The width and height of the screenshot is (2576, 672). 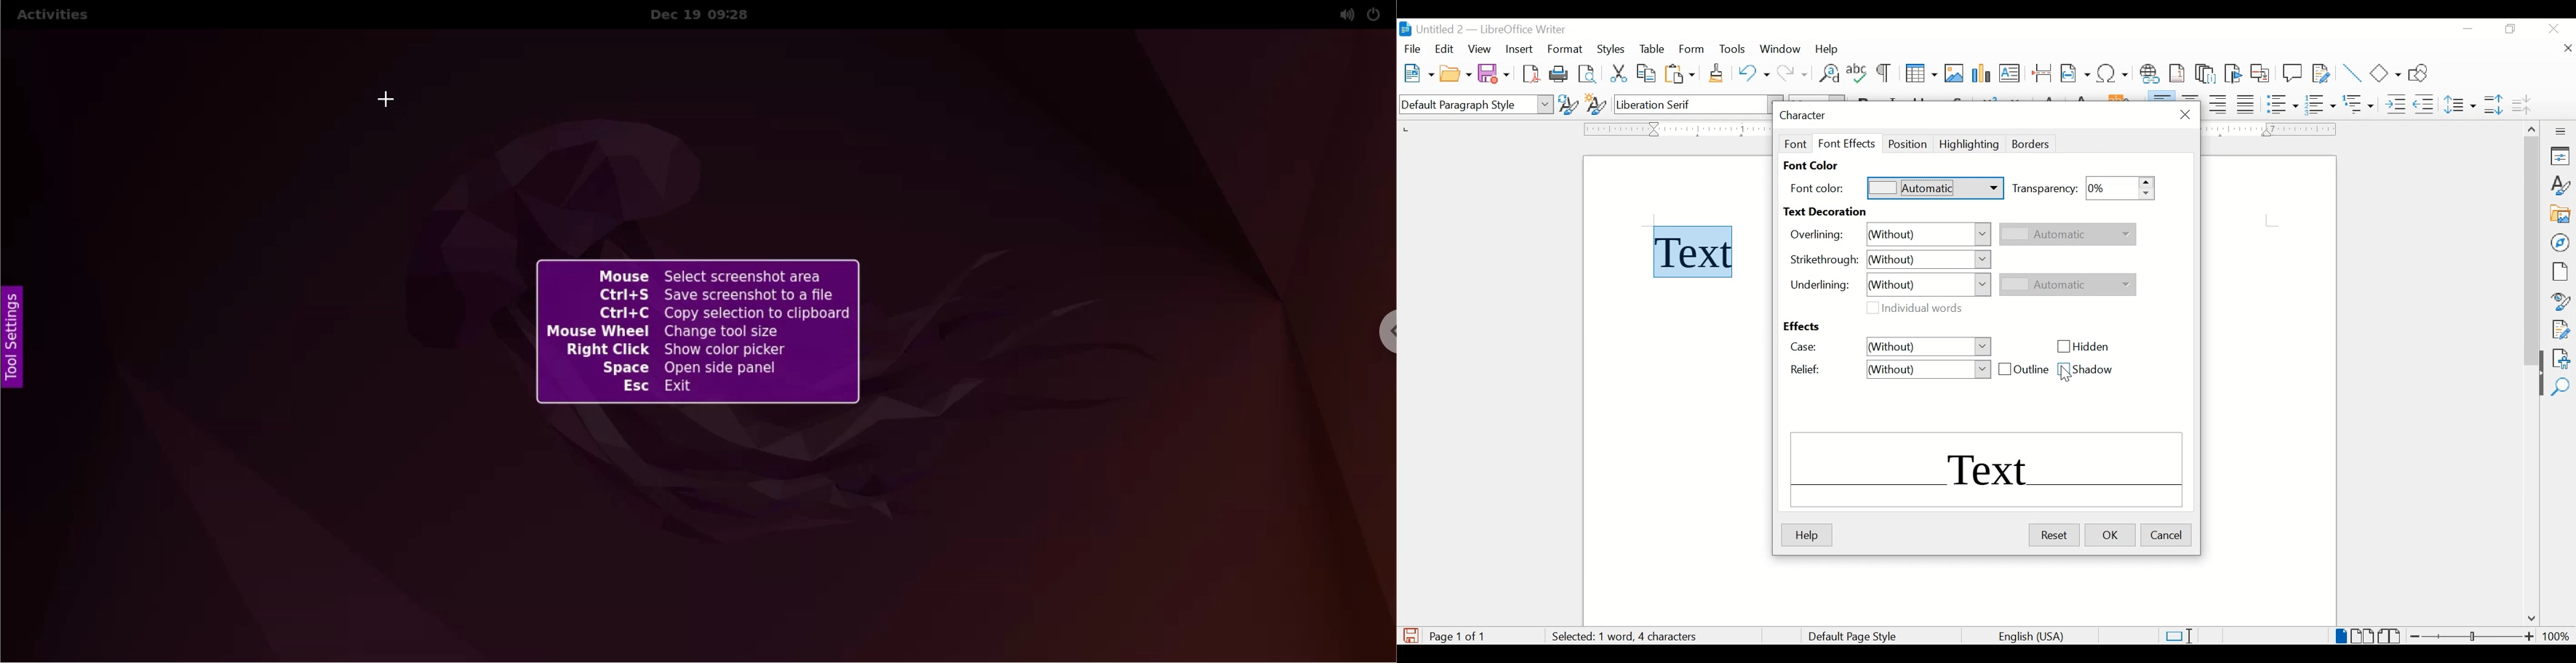 I want to click on align right, so click(x=2219, y=104).